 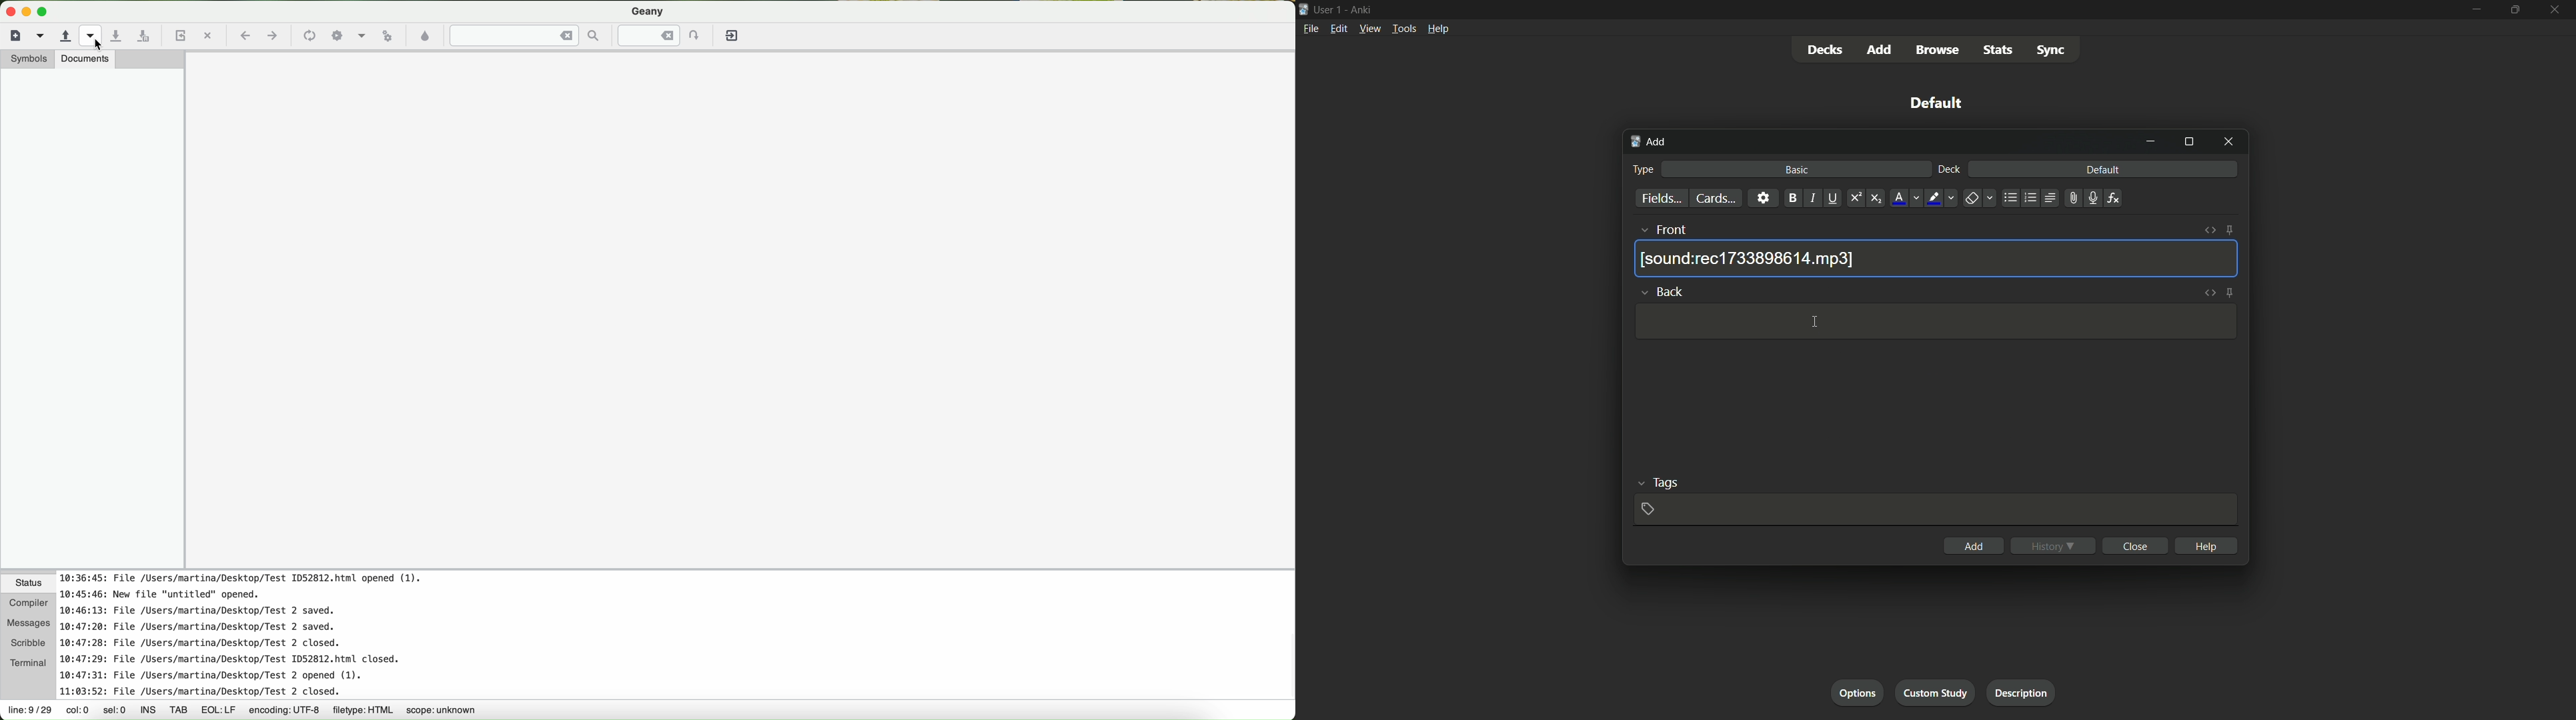 What do you see at coordinates (1797, 170) in the screenshot?
I see `basic` at bounding box center [1797, 170].